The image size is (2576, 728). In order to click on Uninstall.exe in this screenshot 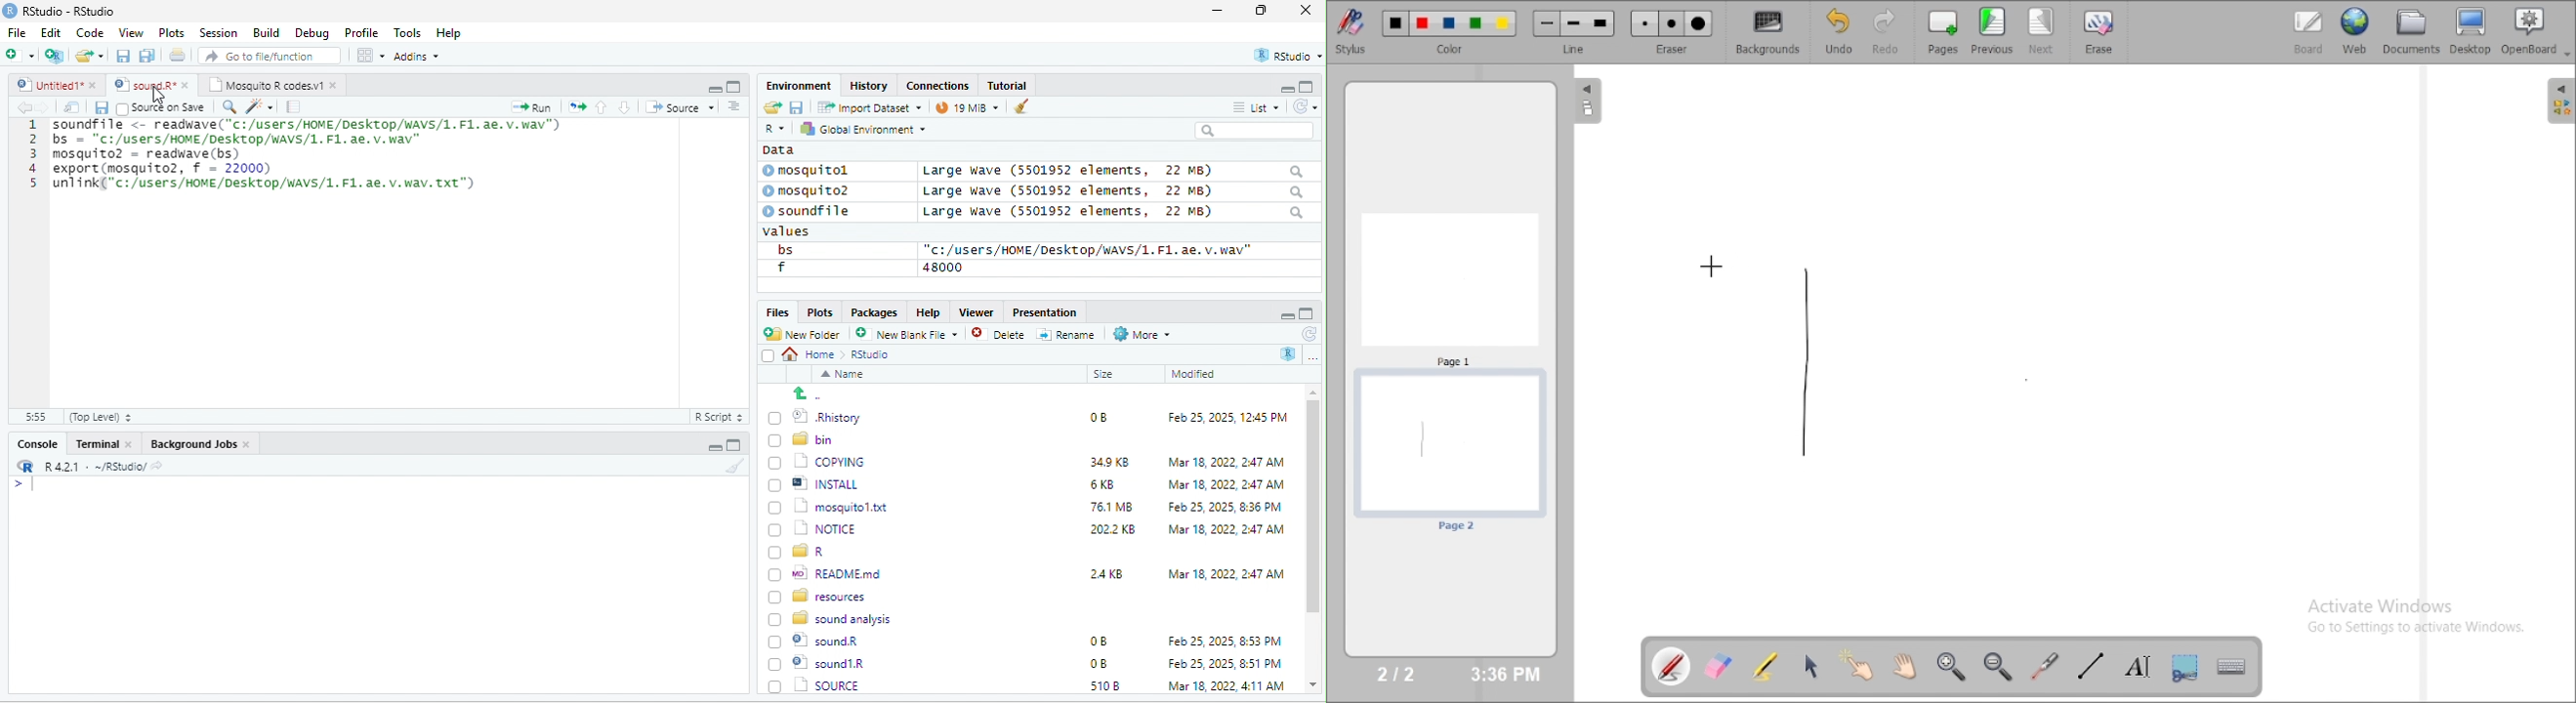, I will do `click(827, 684)`.